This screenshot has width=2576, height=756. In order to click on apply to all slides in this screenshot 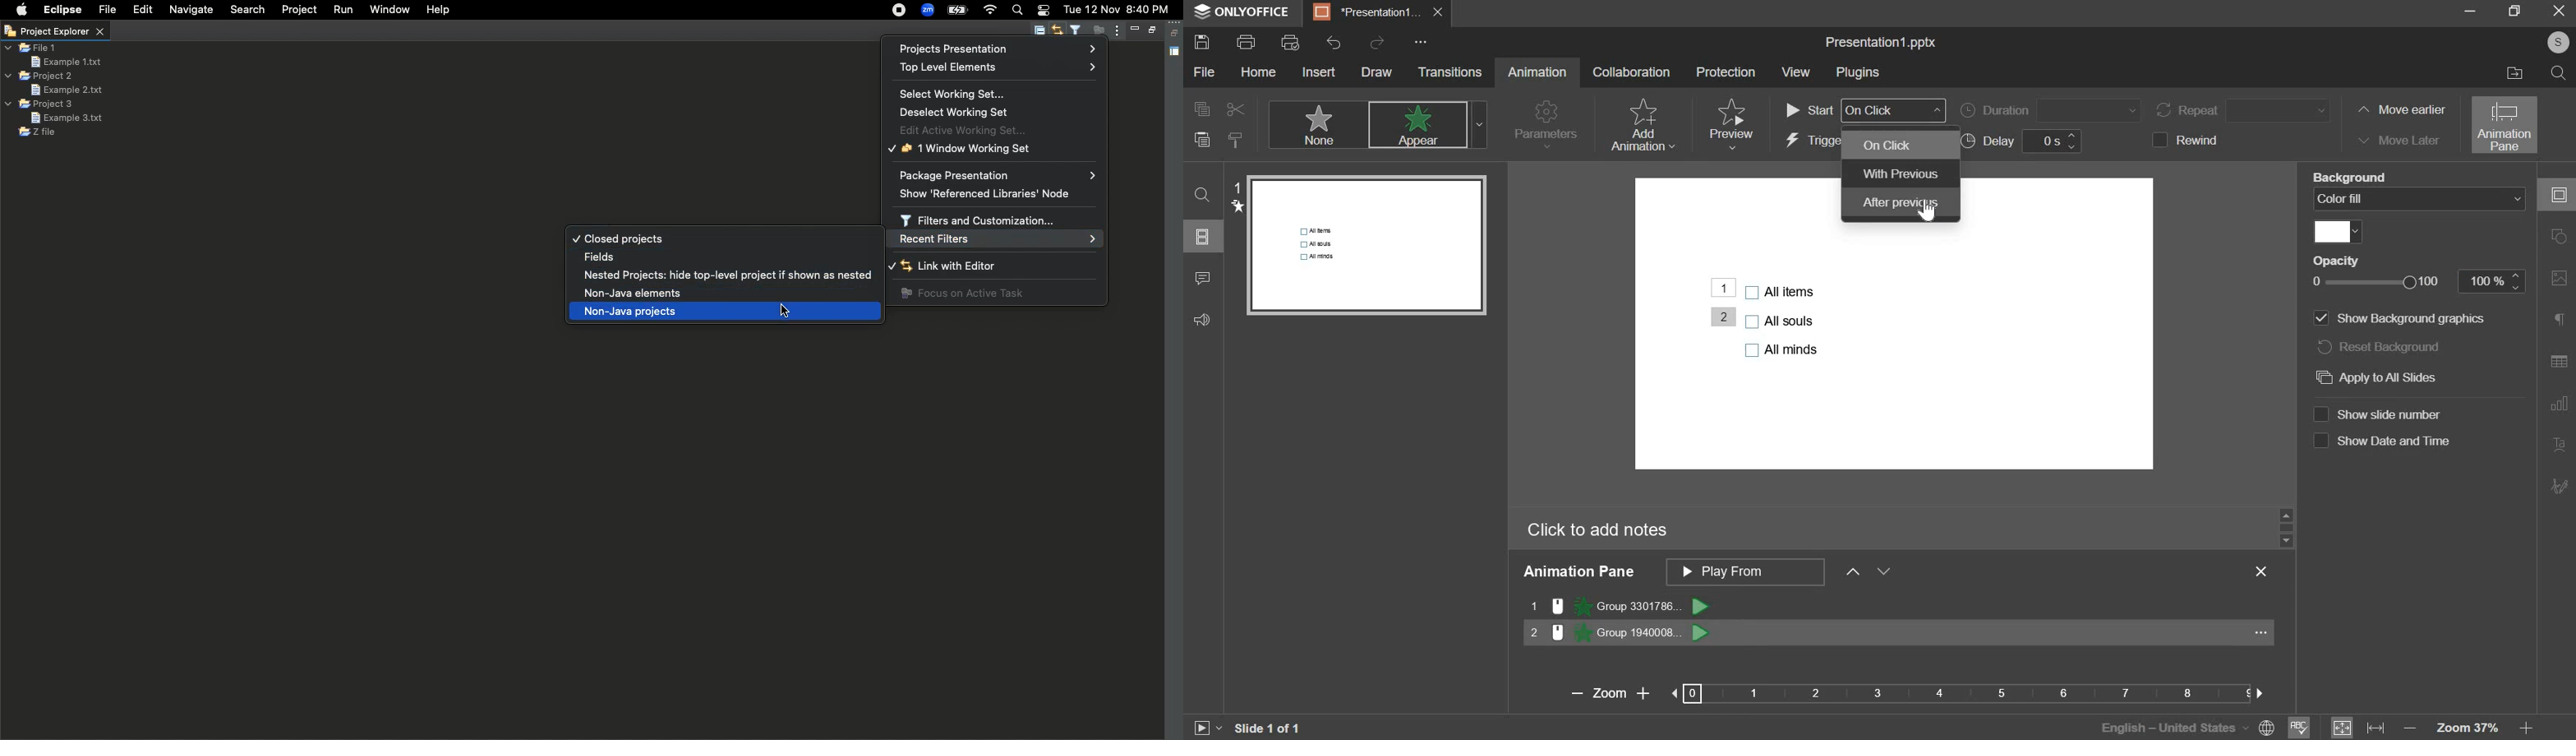, I will do `click(2385, 377)`.